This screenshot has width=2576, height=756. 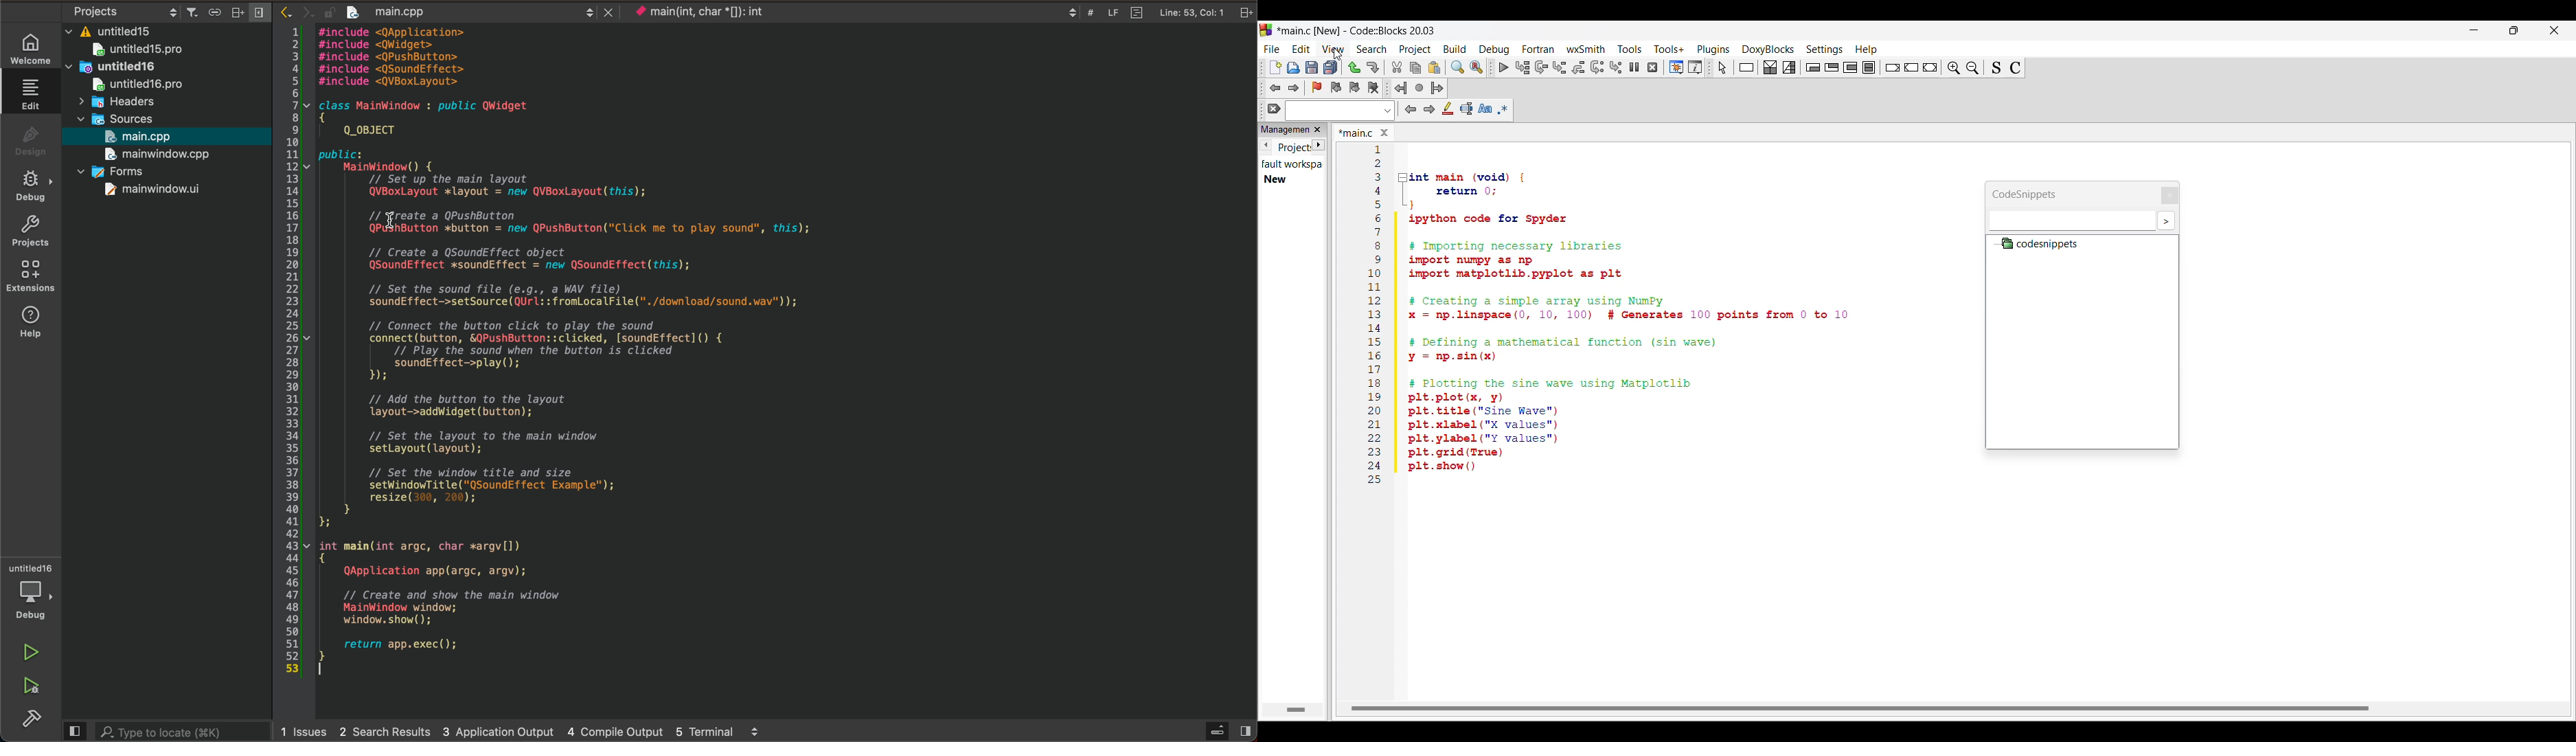 What do you see at coordinates (1577, 67) in the screenshot?
I see `Step out` at bounding box center [1577, 67].